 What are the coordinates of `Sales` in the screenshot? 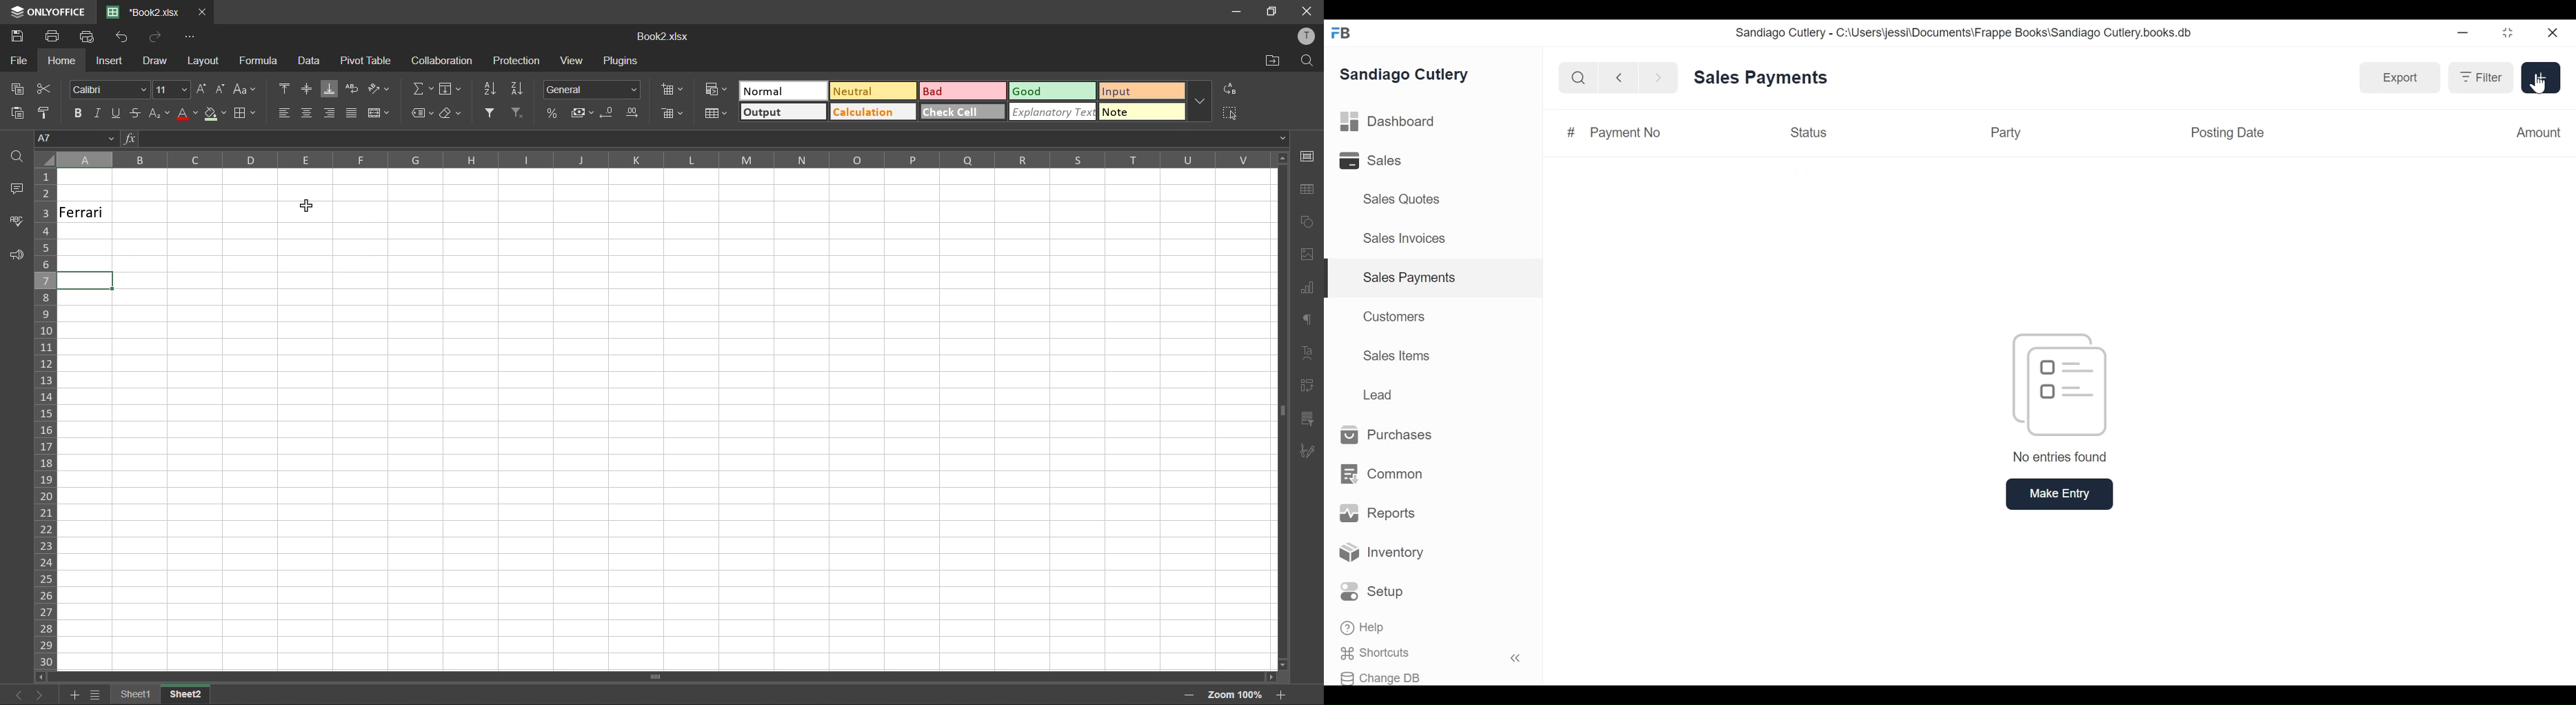 It's located at (1380, 161).